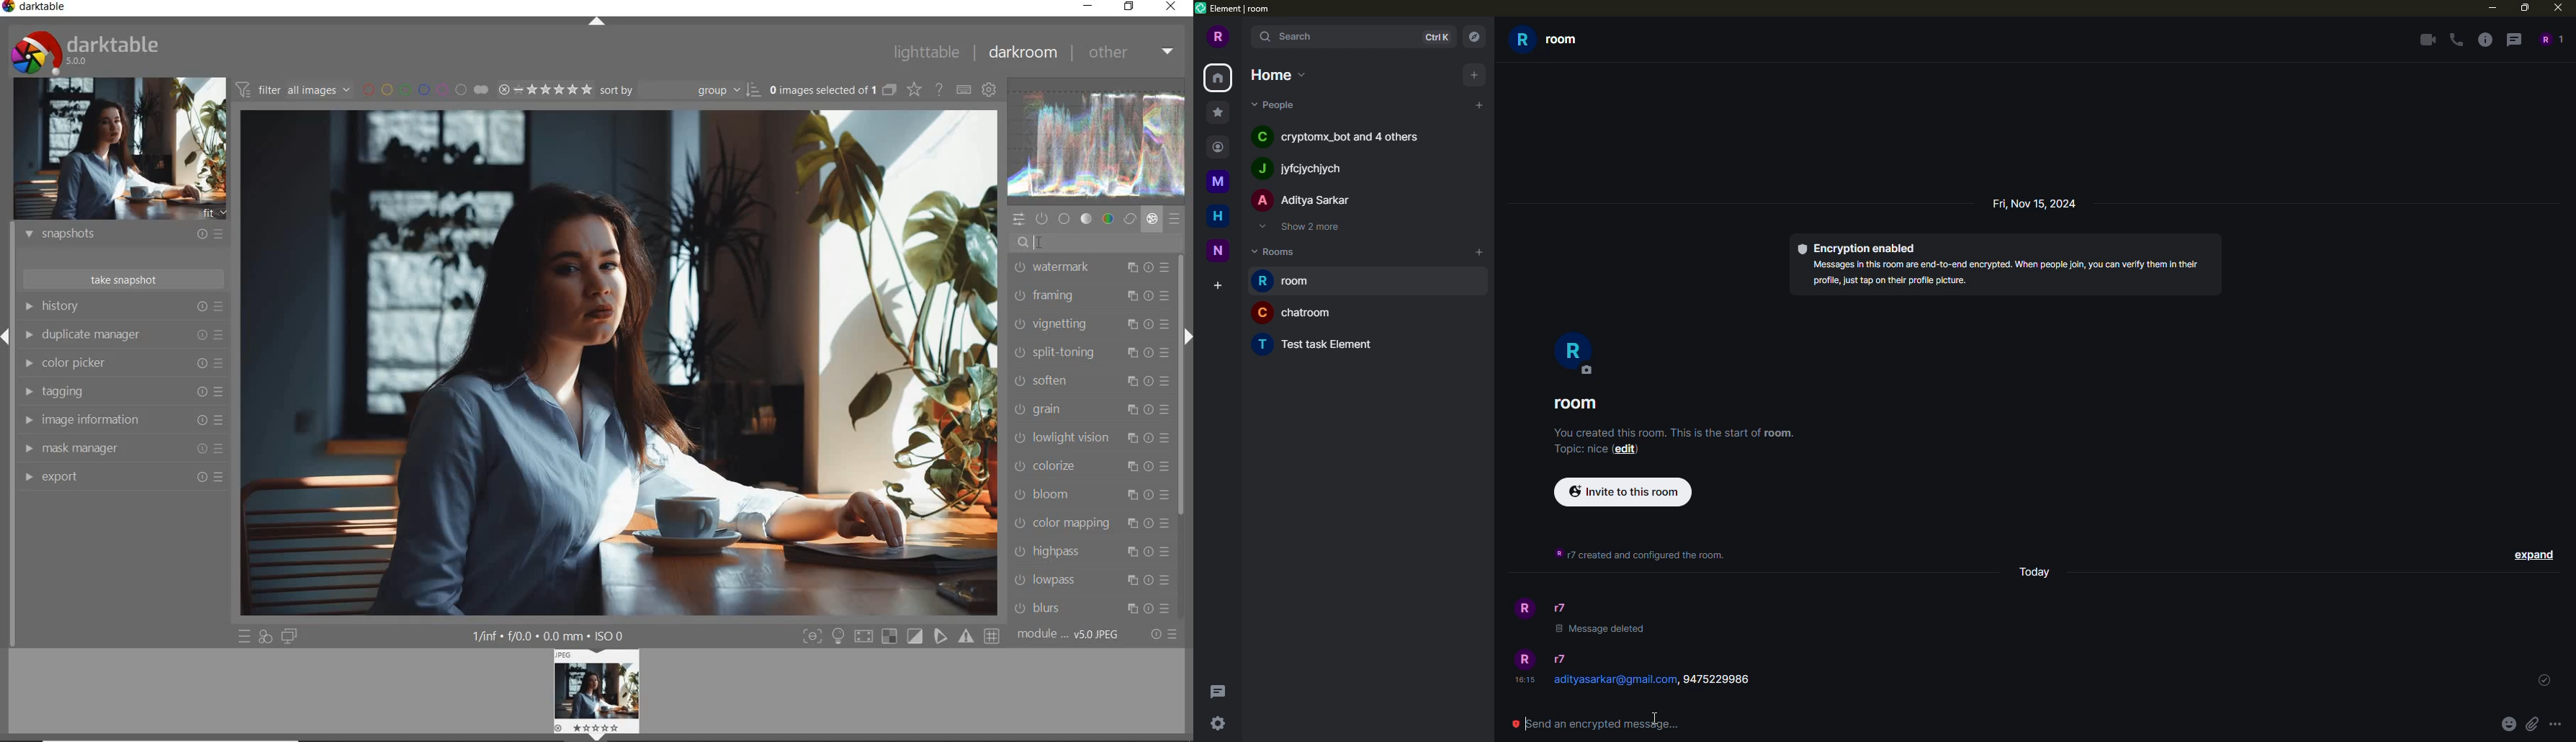 This screenshot has height=756, width=2576. Describe the element at coordinates (1238, 11) in the screenshot. I see `element` at that location.